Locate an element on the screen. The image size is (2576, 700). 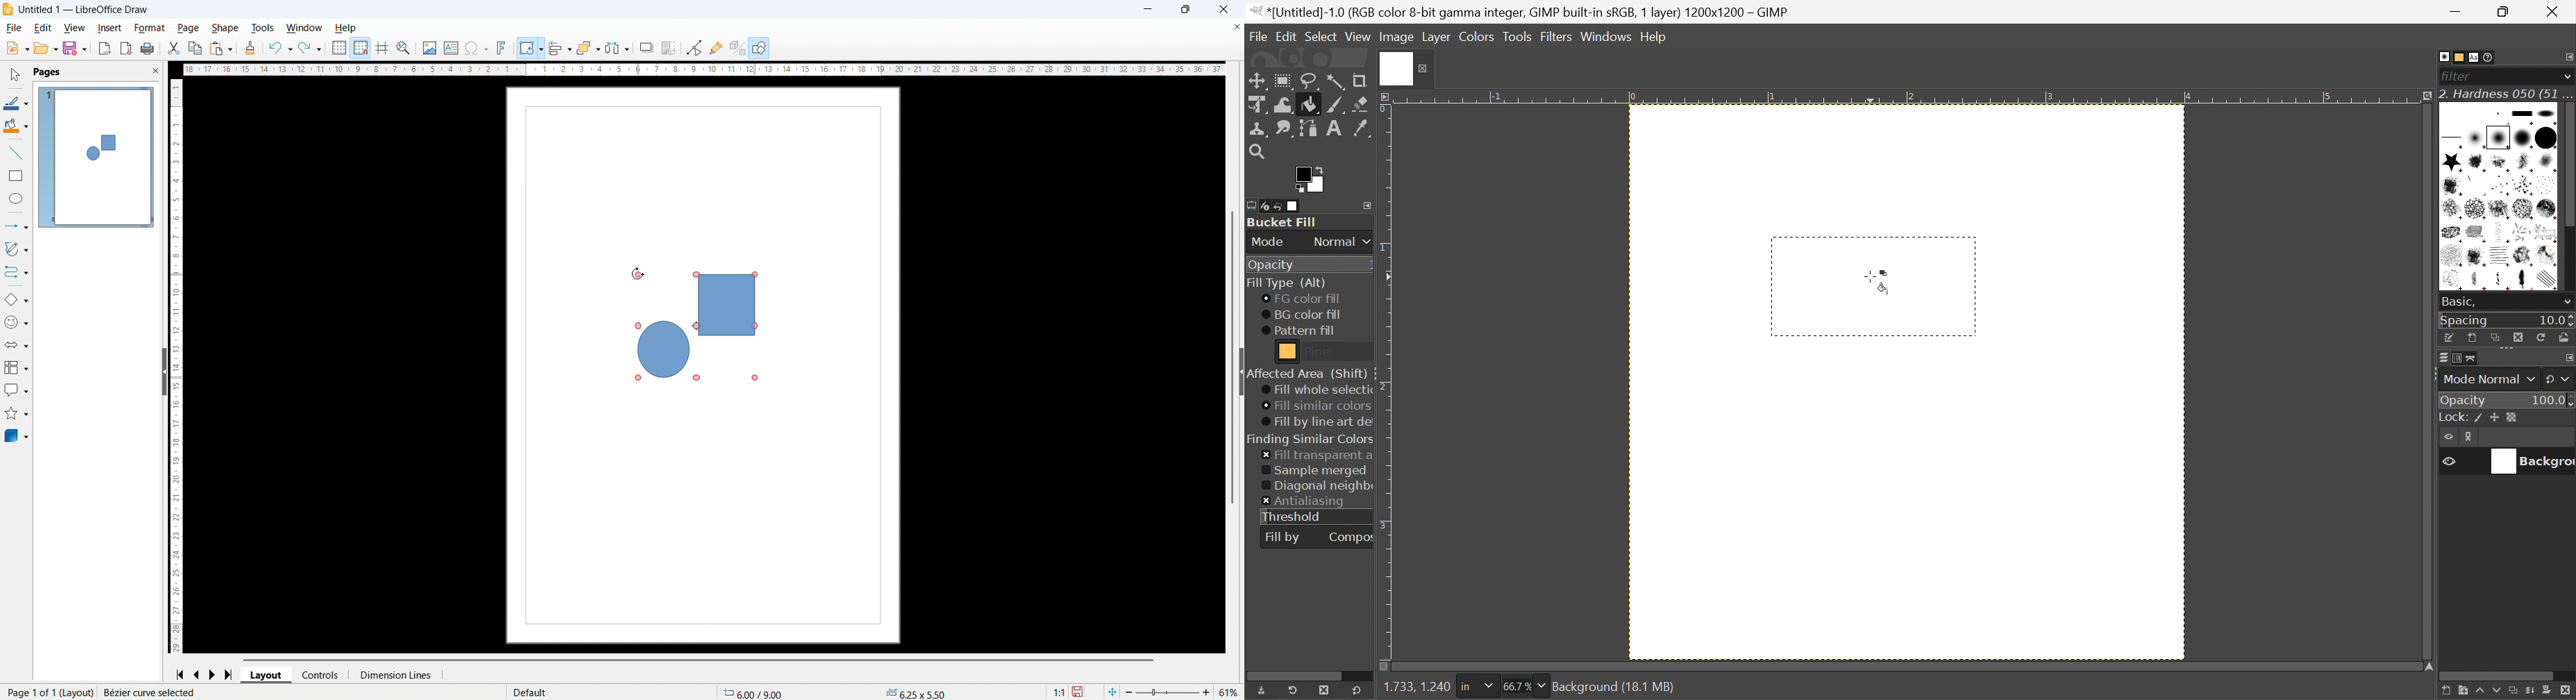
 is located at coordinates (2522, 113).